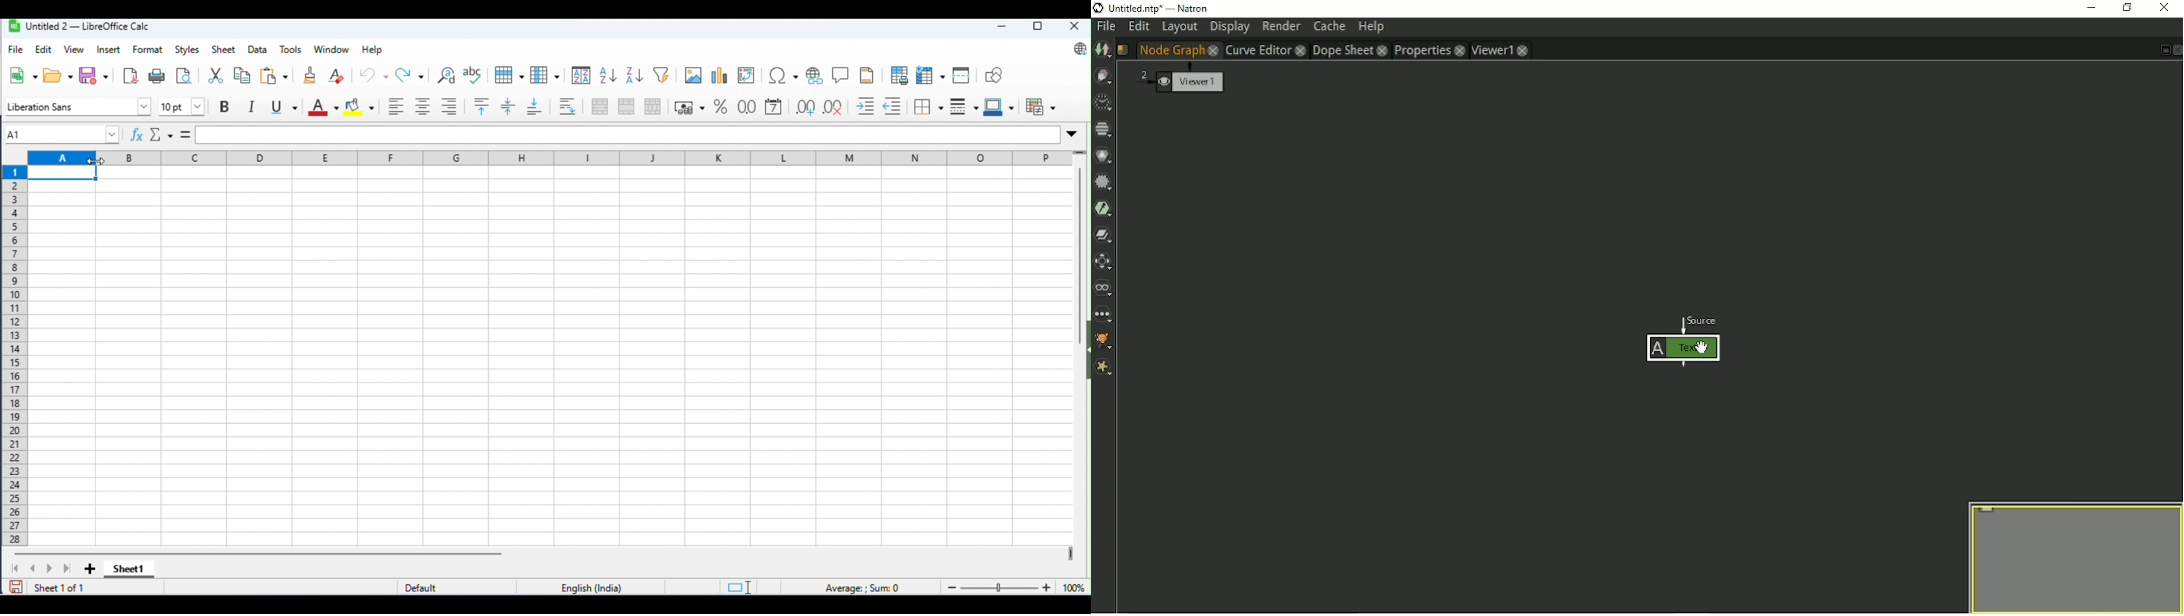 Image resolution: width=2184 pixels, height=616 pixels. Describe the element at coordinates (509, 106) in the screenshot. I see `enter vertically` at that location.